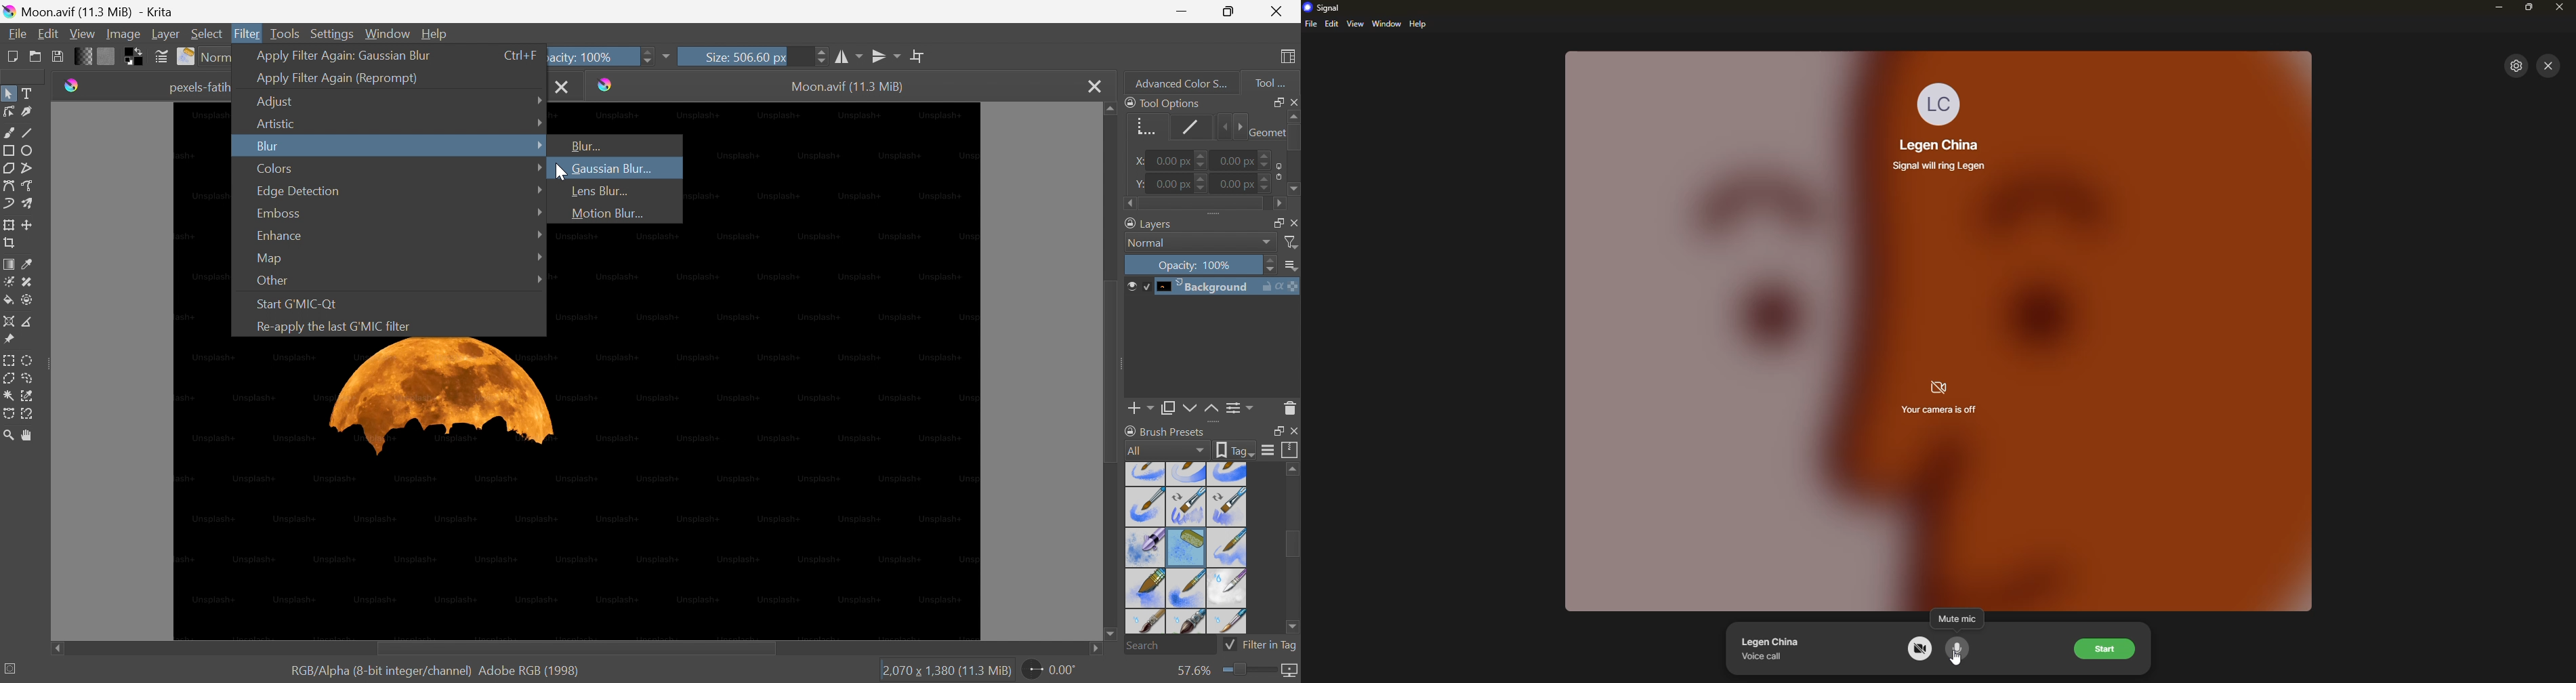 The image size is (2576, 700). I want to click on Close, so click(1094, 85).